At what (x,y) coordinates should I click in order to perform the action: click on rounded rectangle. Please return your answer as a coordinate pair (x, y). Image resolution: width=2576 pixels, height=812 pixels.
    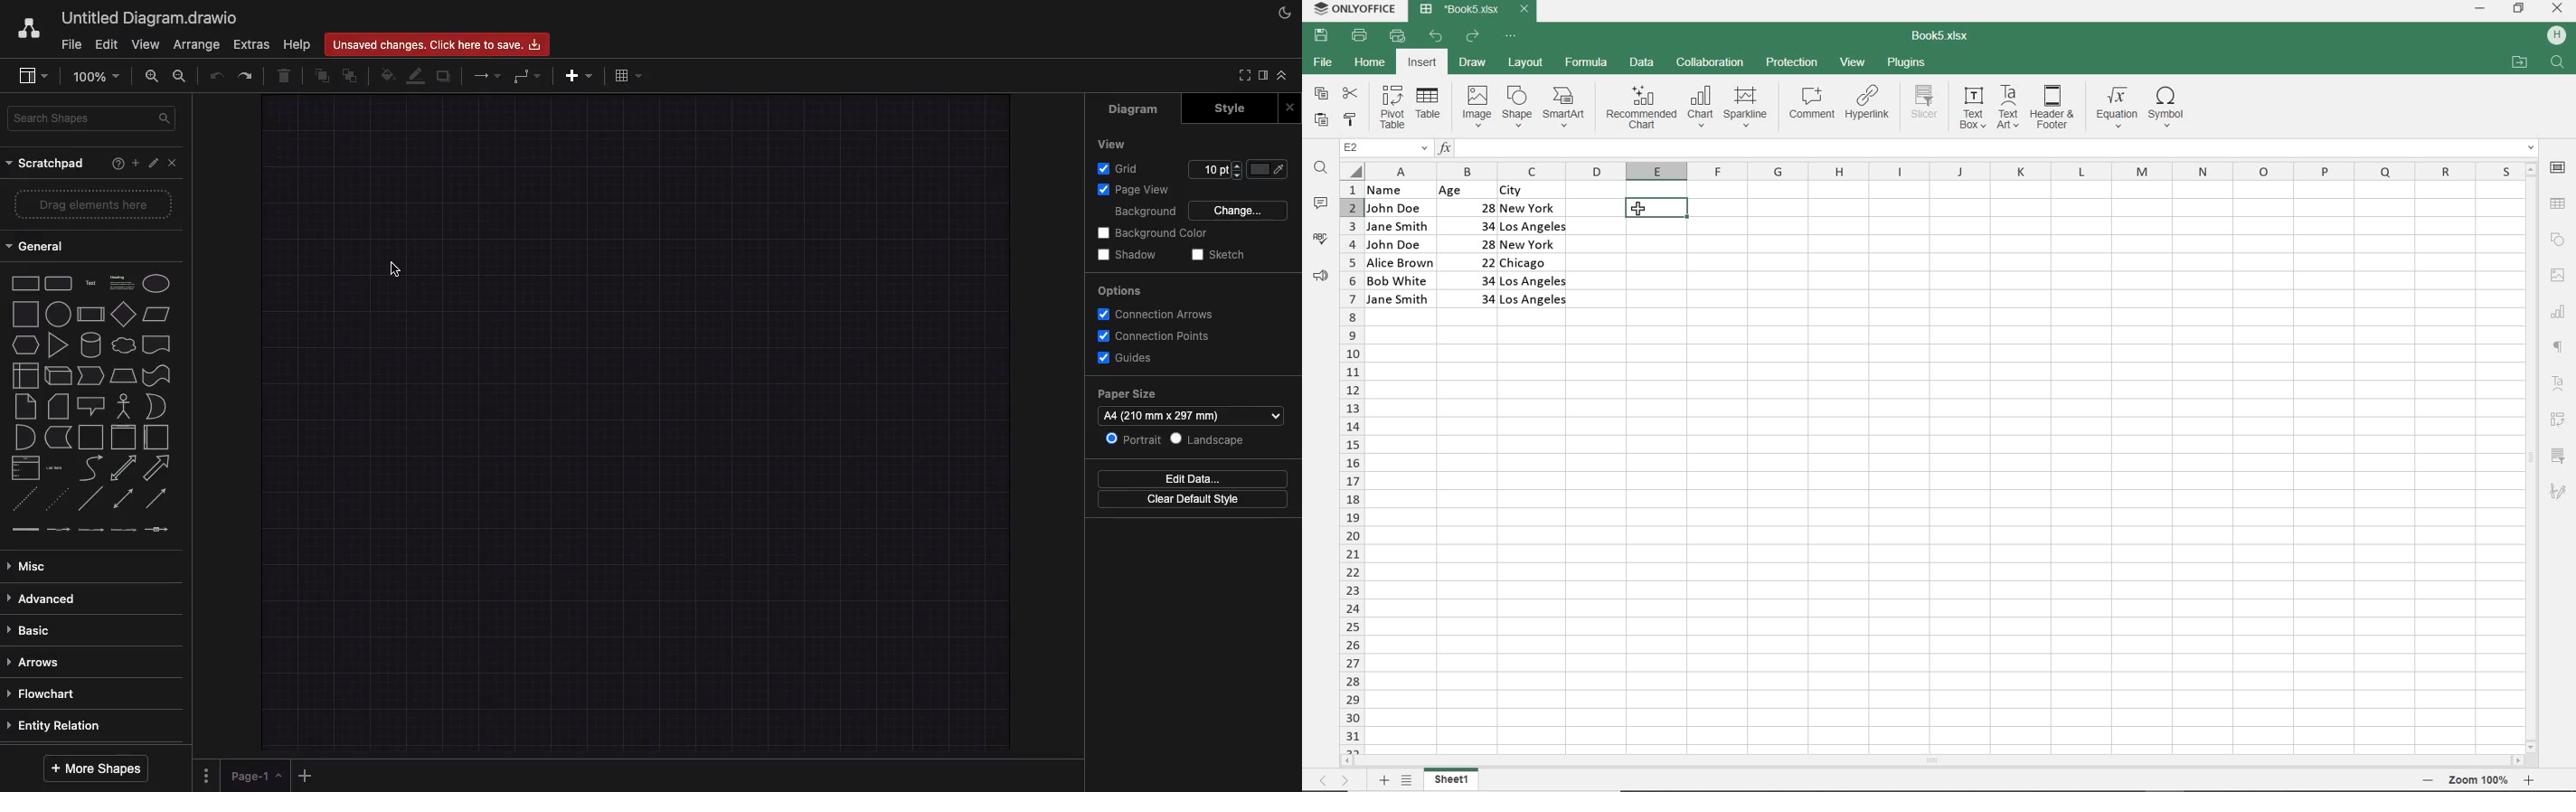
    Looking at the image, I should click on (58, 285).